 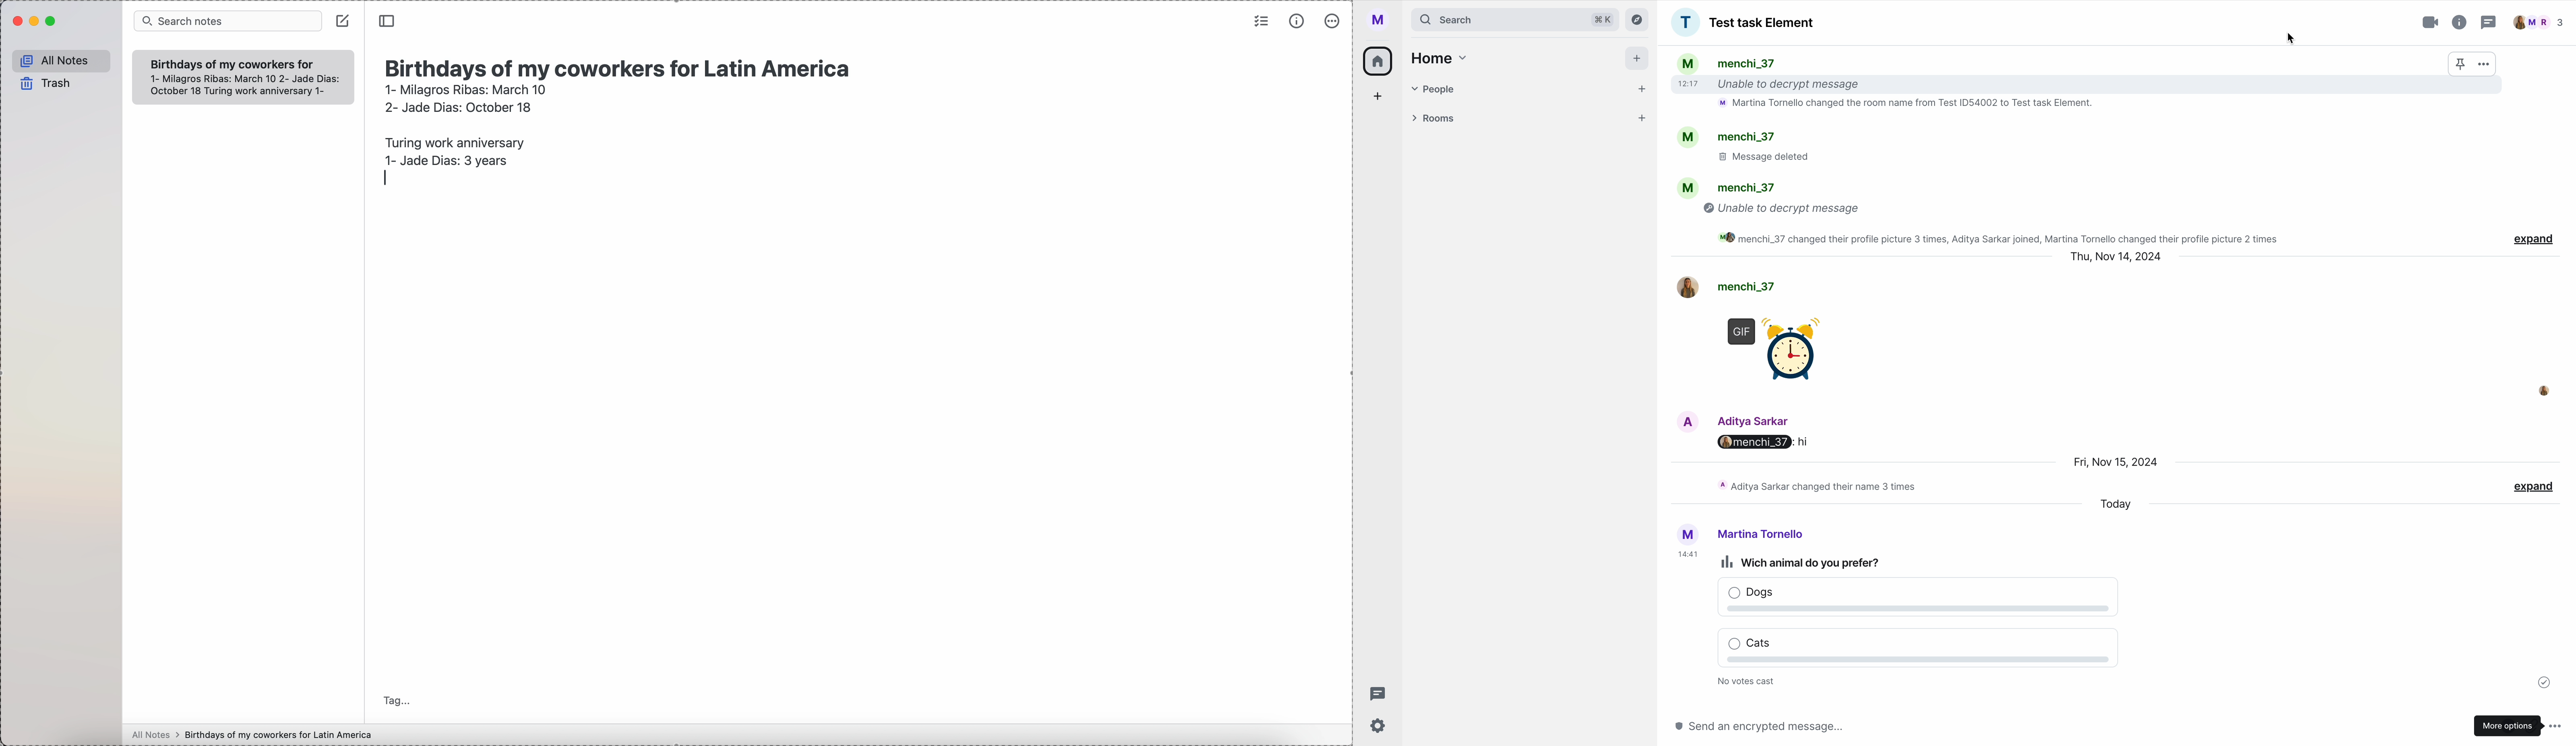 What do you see at coordinates (231, 63) in the screenshot?
I see `Birthdays of my coworkers for Latin America` at bounding box center [231, 63].